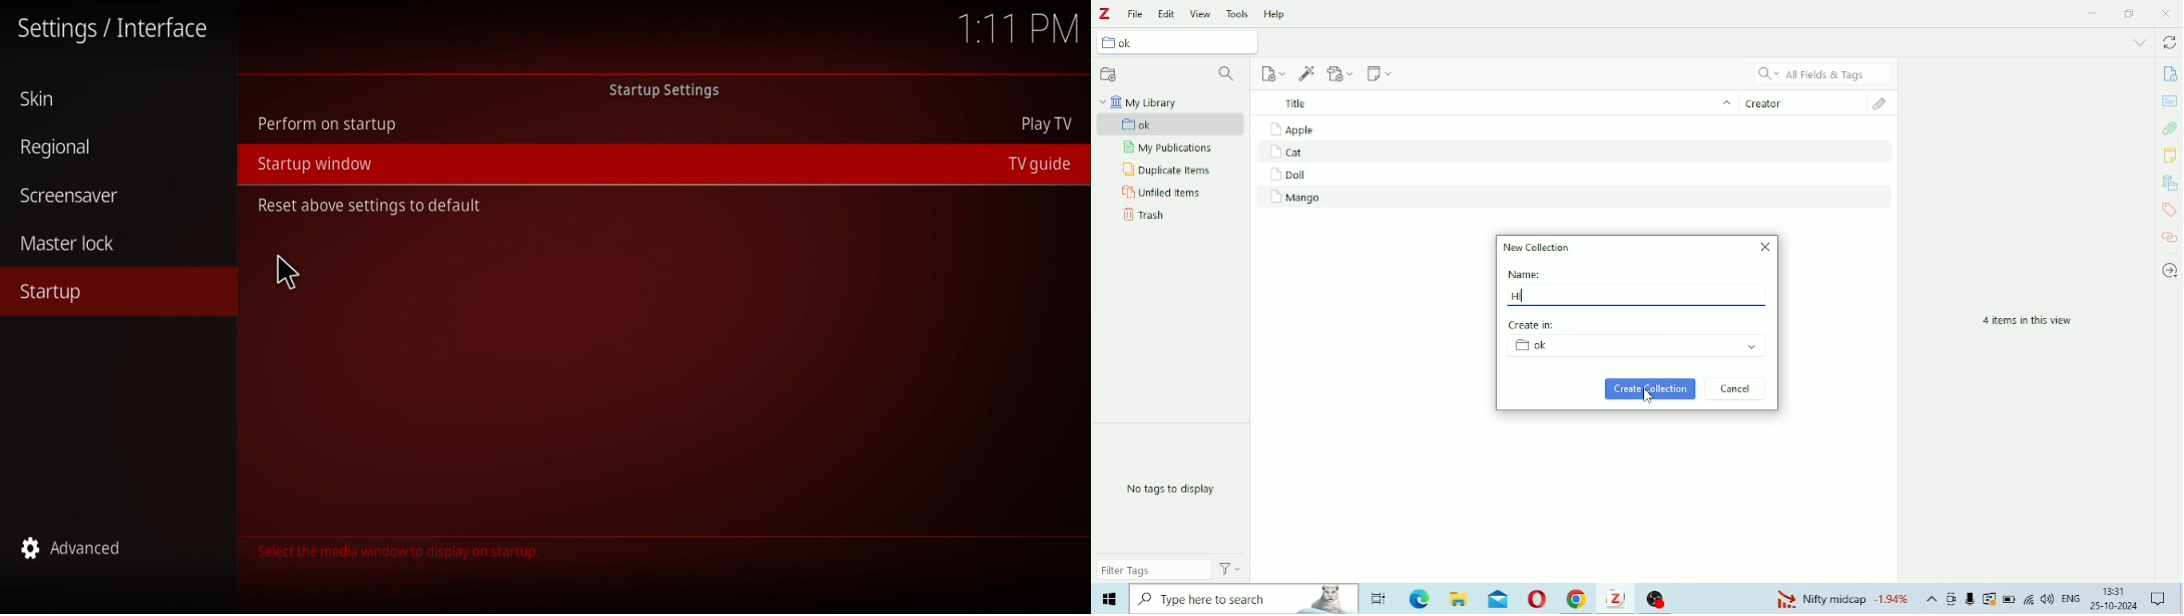 The image size is (2184, 616). I want to click on Create Collection, so click(1650, 389).